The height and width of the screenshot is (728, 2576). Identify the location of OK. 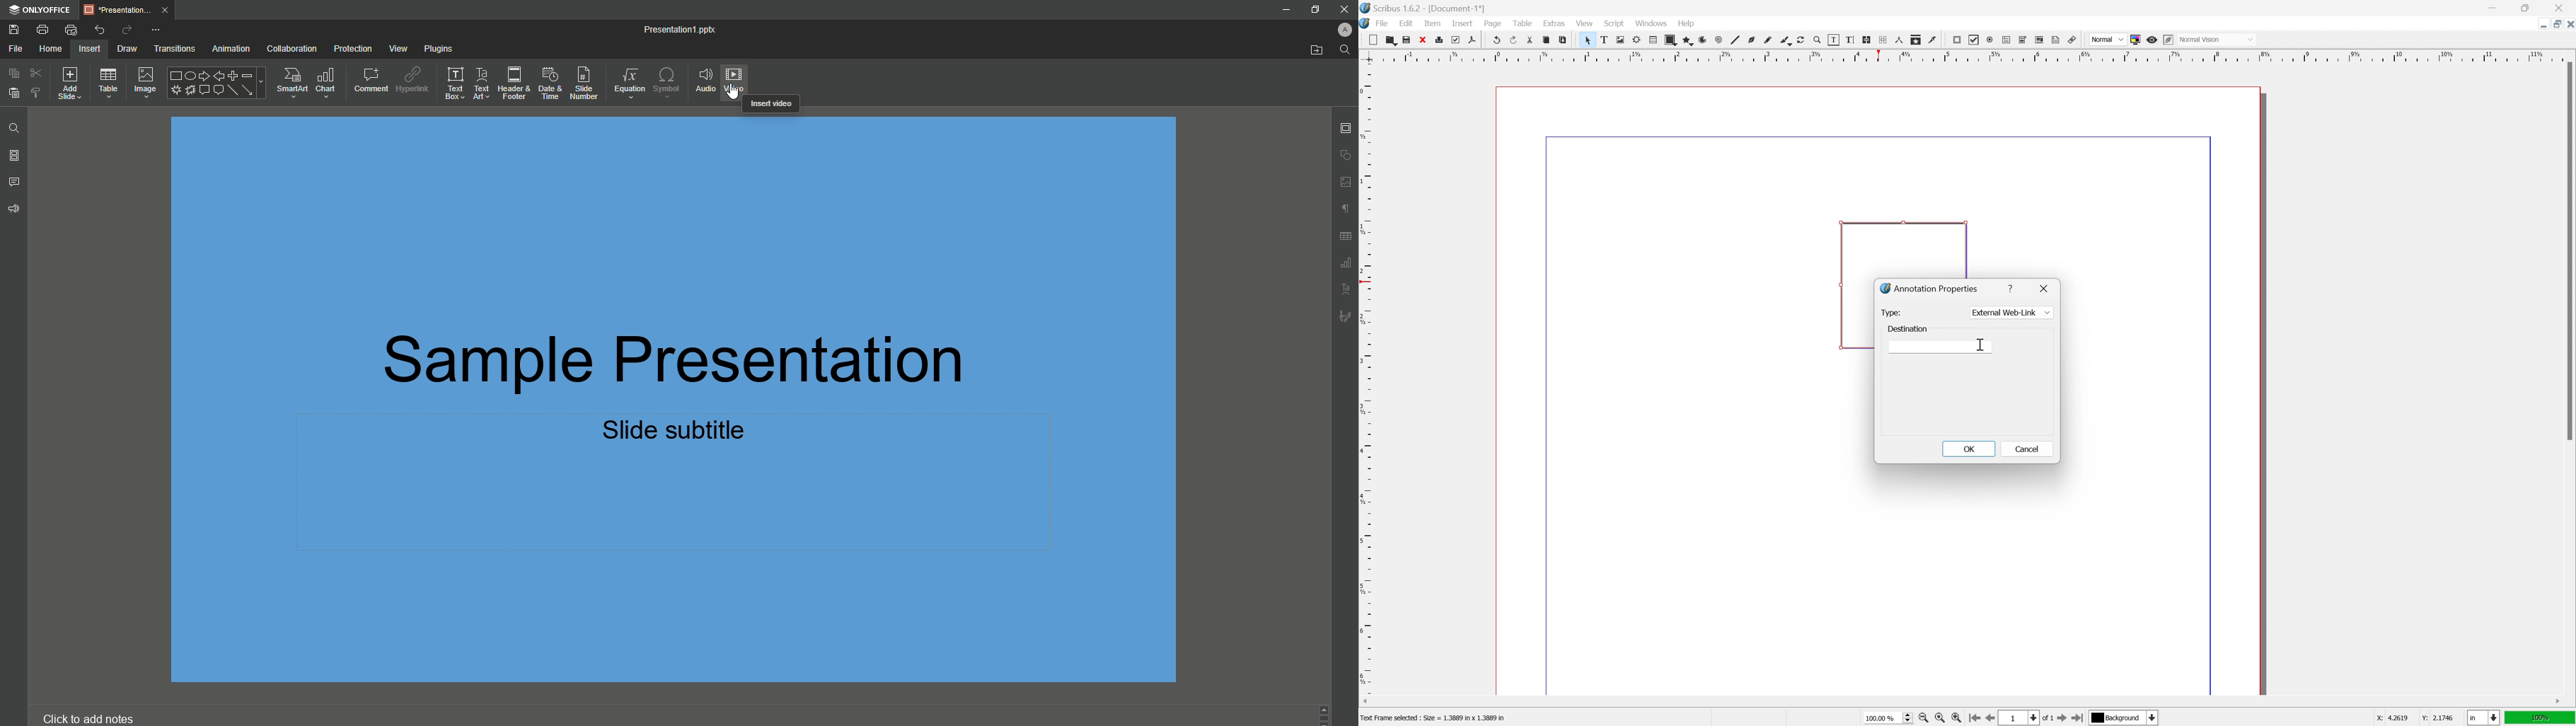
(1969, 449).